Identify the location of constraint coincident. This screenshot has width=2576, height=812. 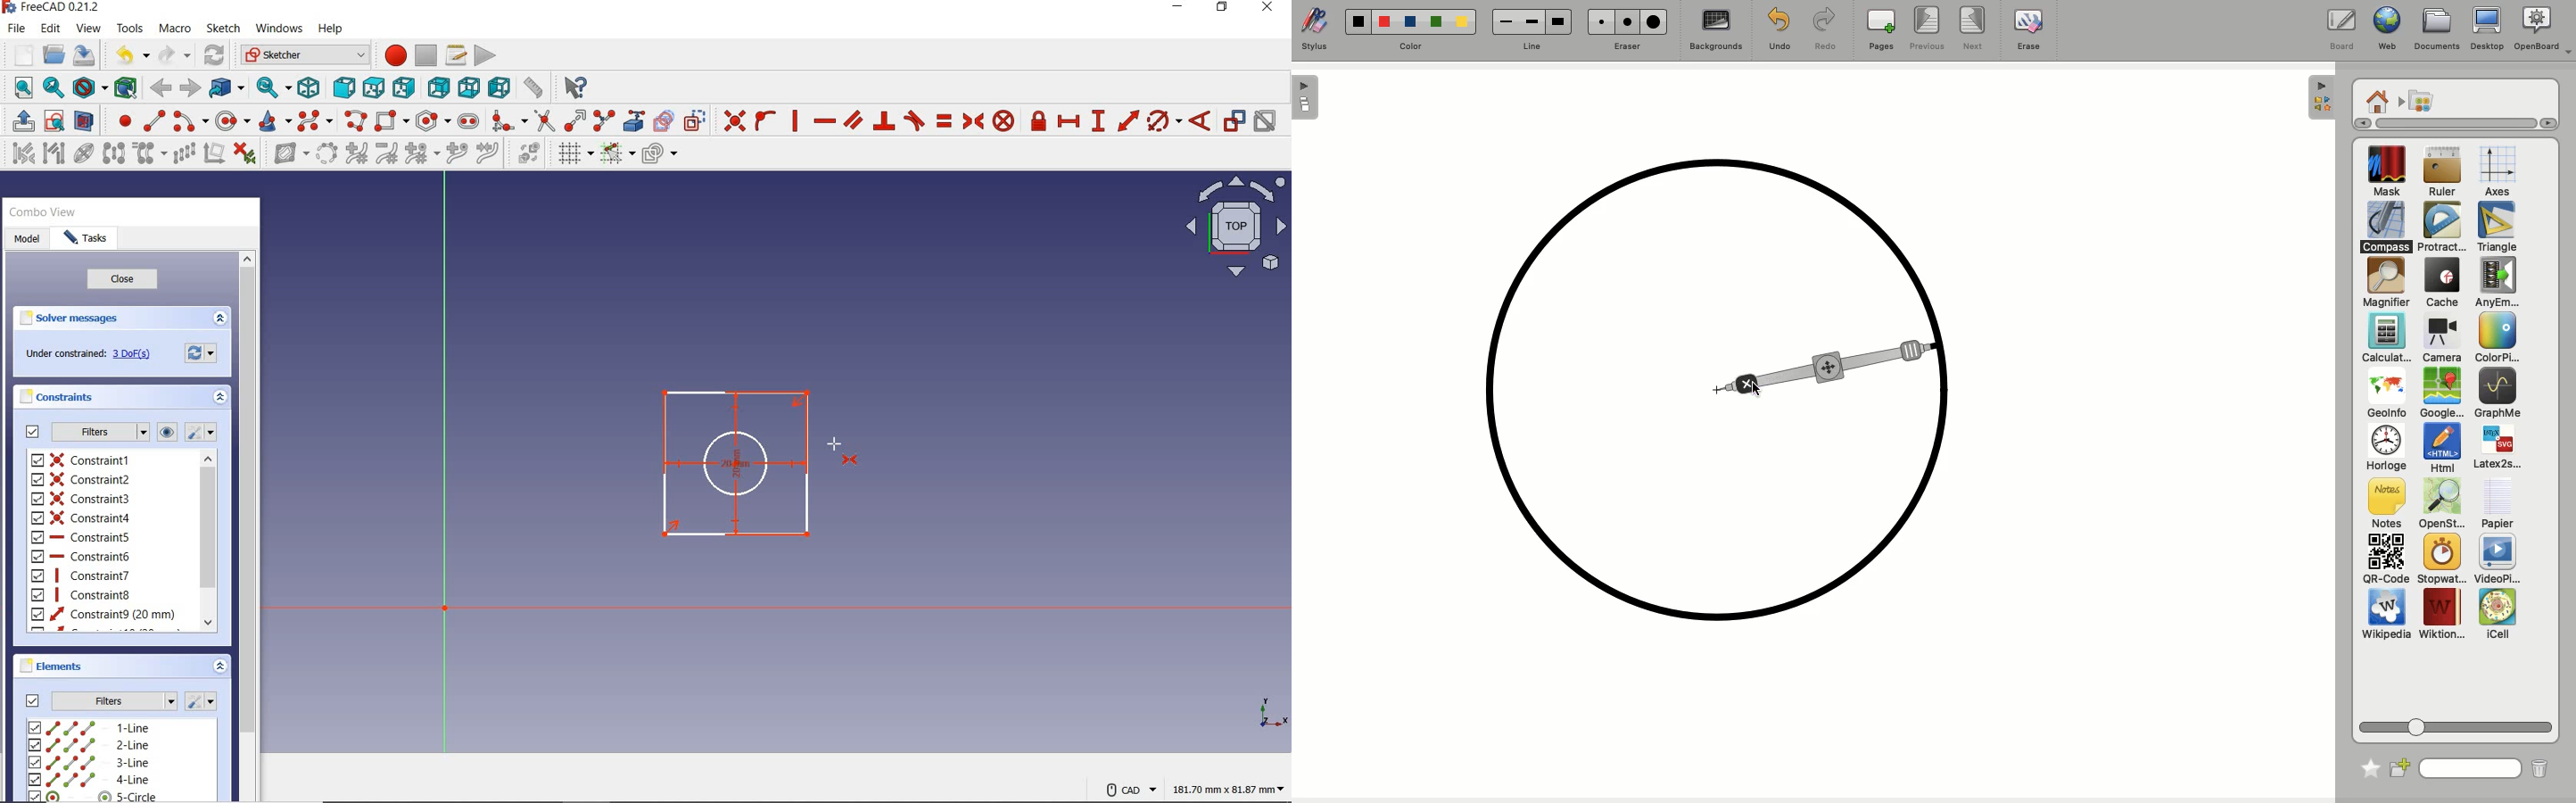
(733, 119).